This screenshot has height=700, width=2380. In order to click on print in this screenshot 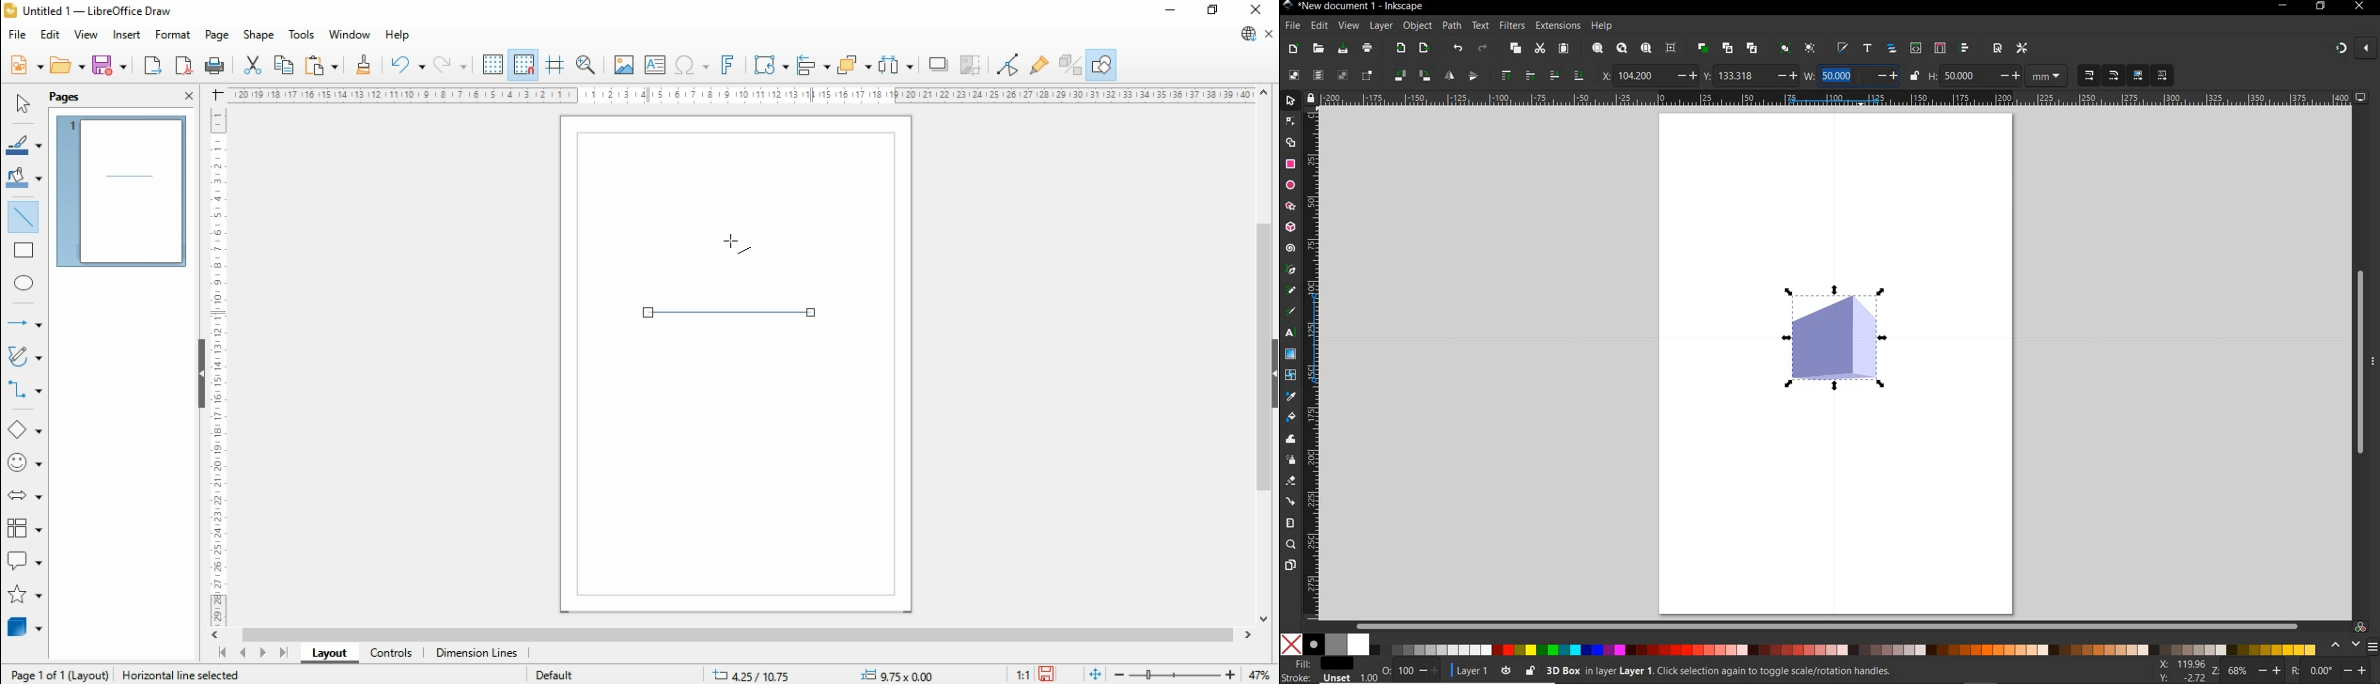, I will do `click(218, 67)`.